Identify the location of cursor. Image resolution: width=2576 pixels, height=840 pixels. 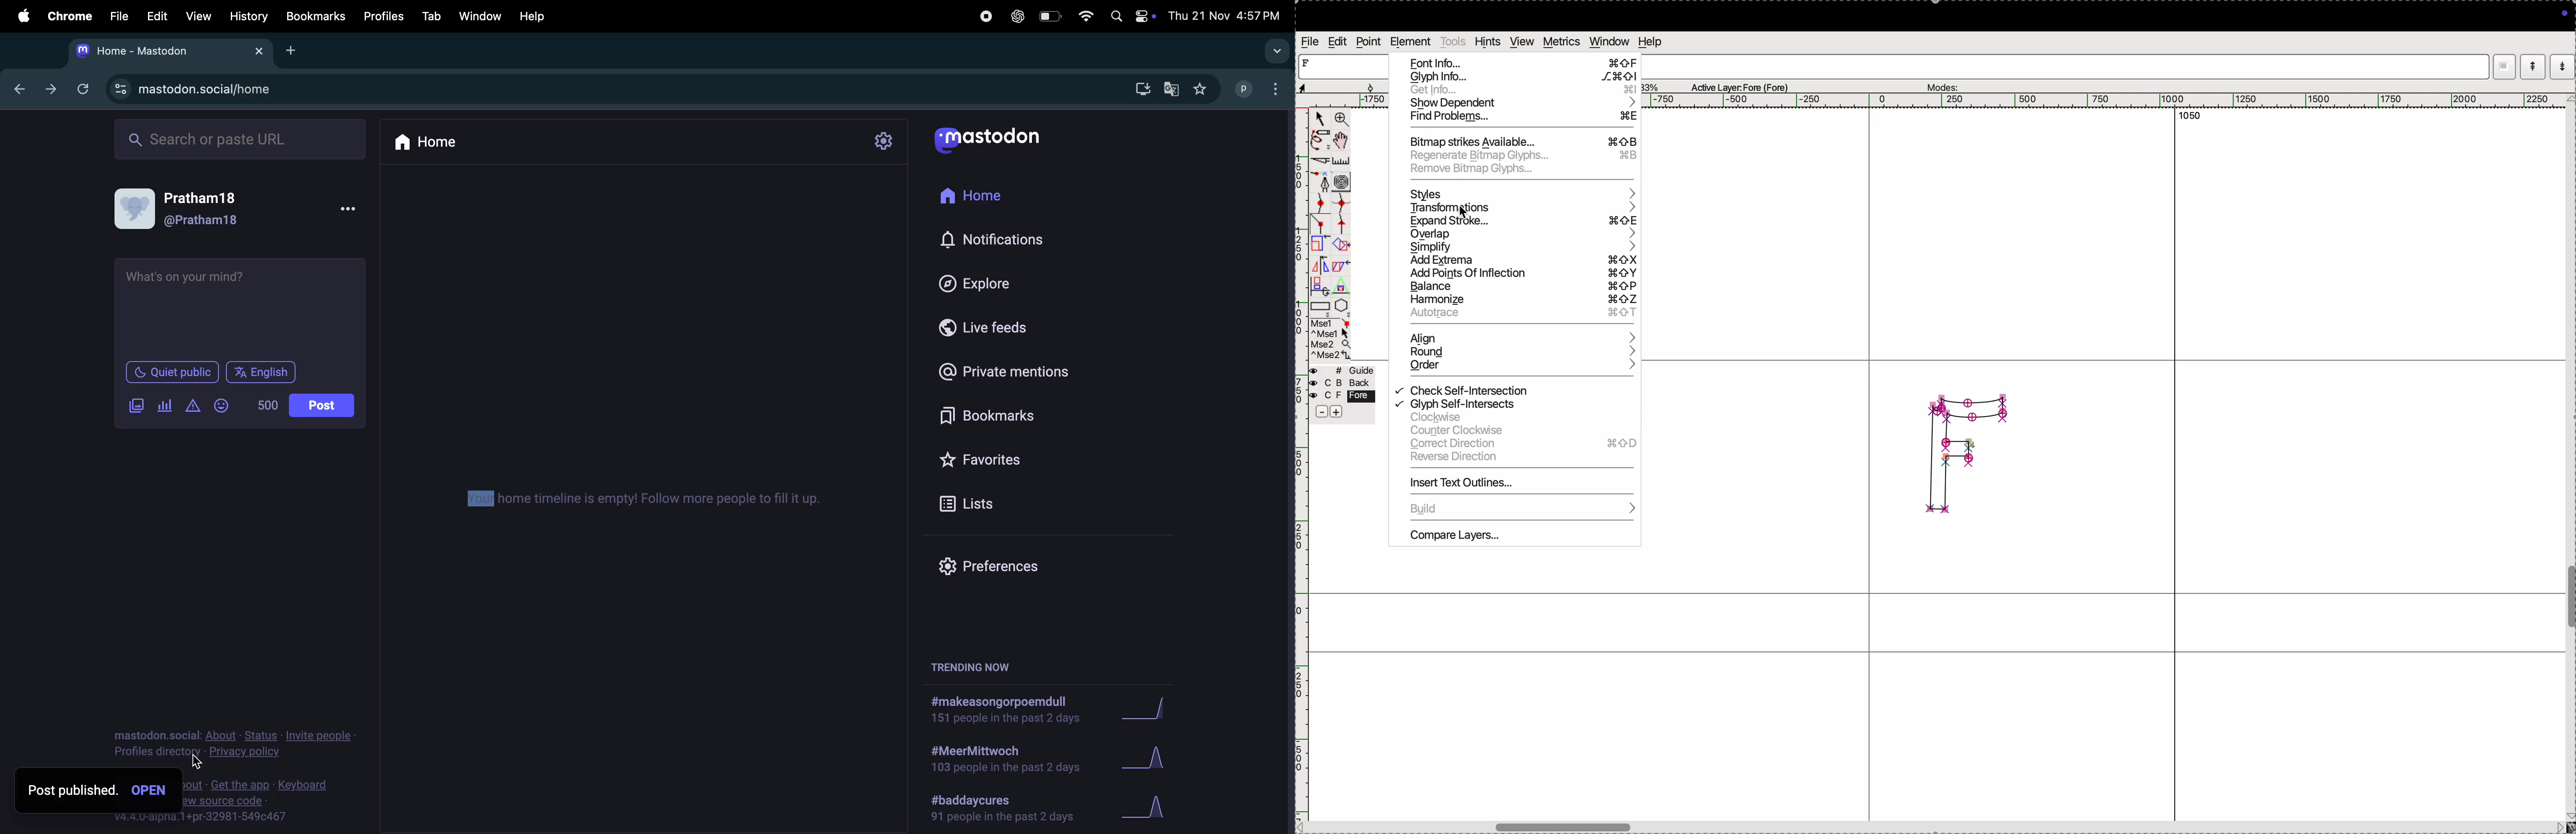
(1465, 211).